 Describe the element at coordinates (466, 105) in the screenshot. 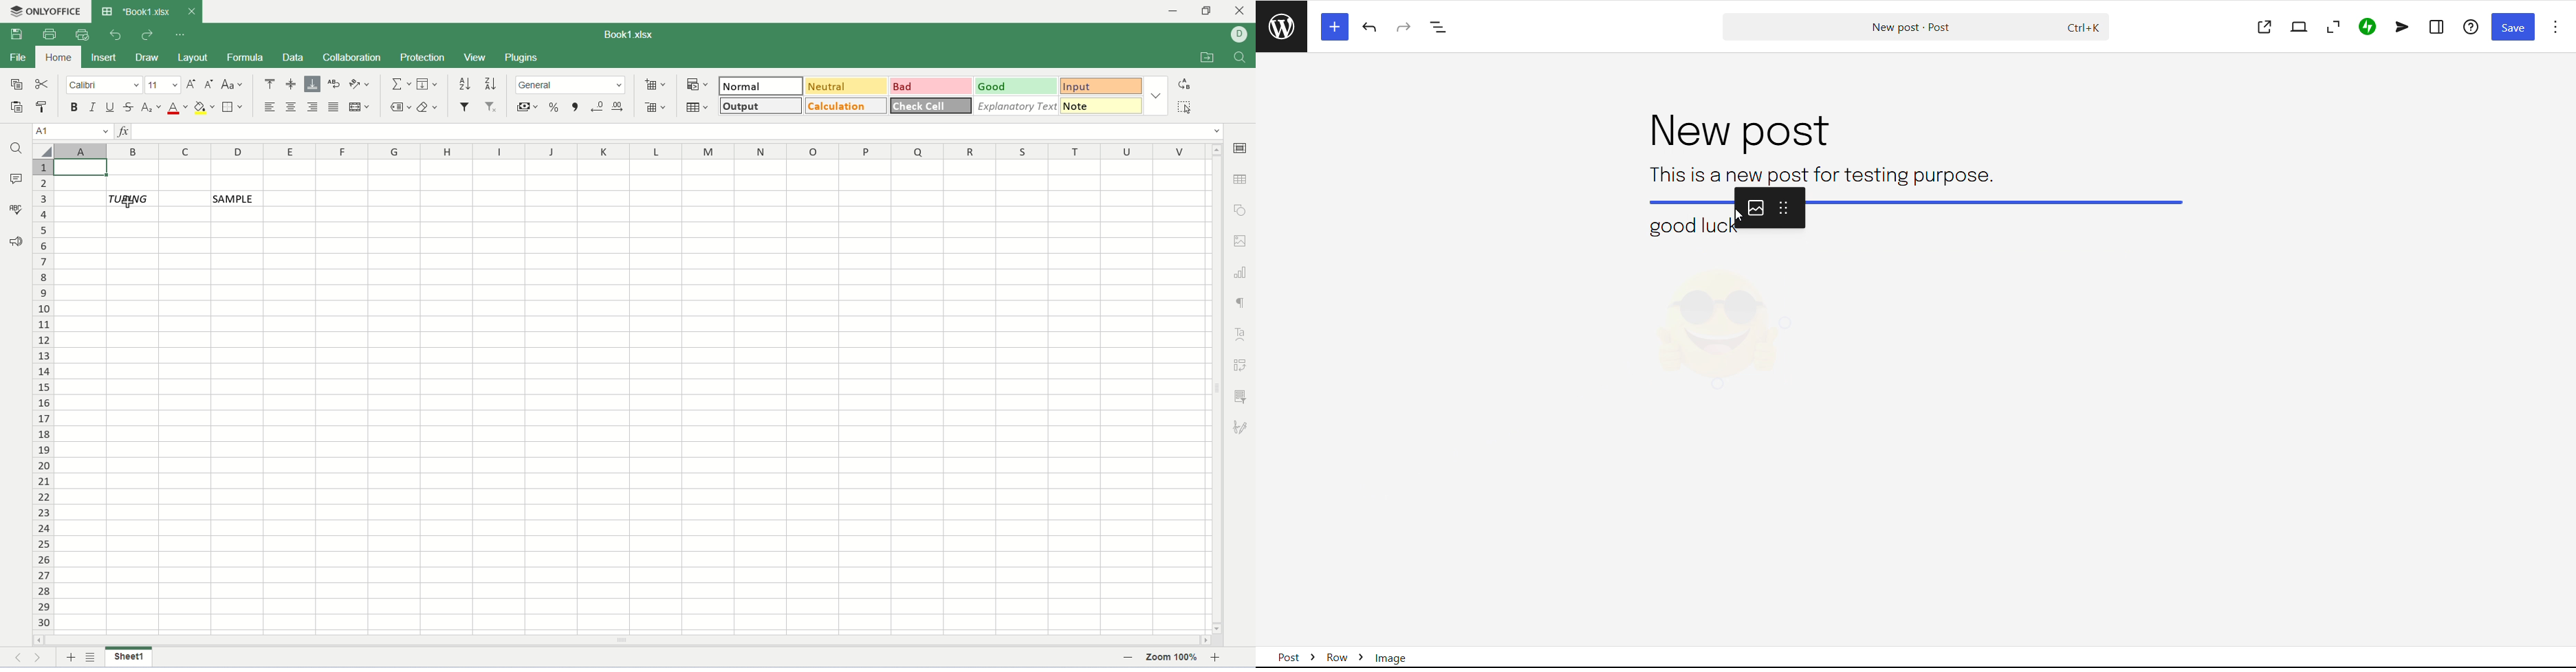

I see `filter` at that location.